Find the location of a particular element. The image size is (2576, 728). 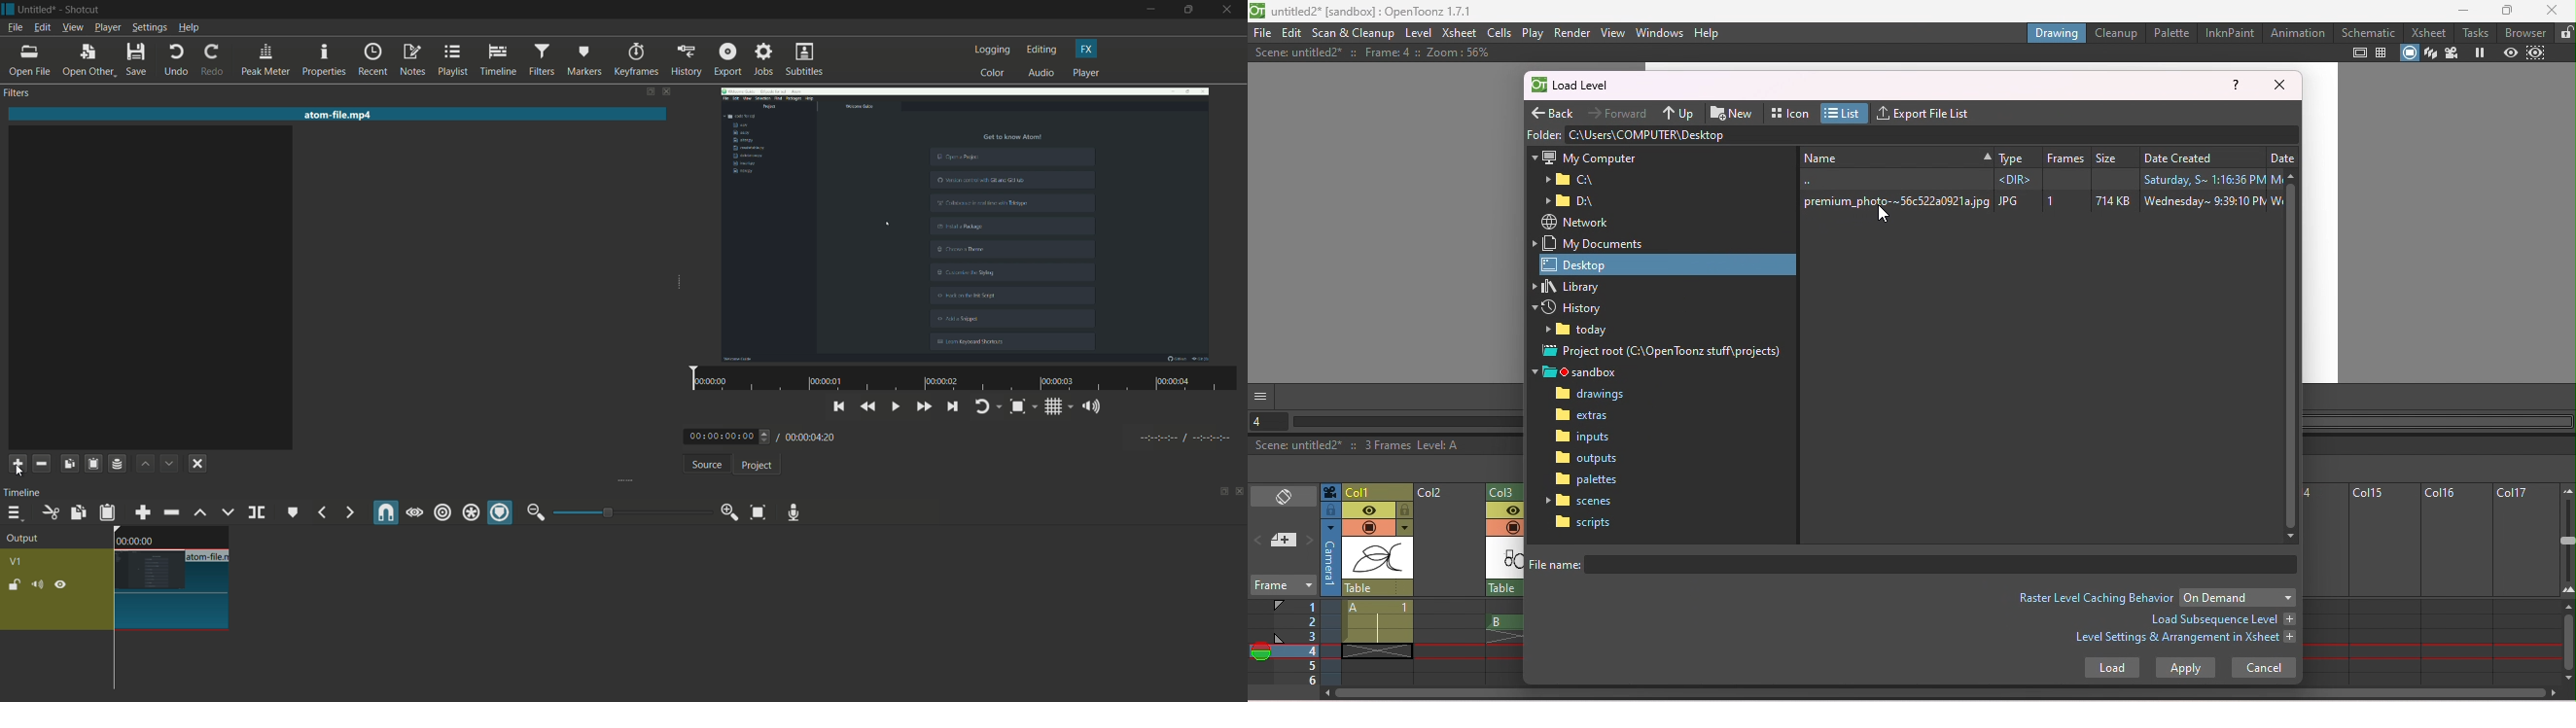

show tabs is located at coordinates (1220, 493).